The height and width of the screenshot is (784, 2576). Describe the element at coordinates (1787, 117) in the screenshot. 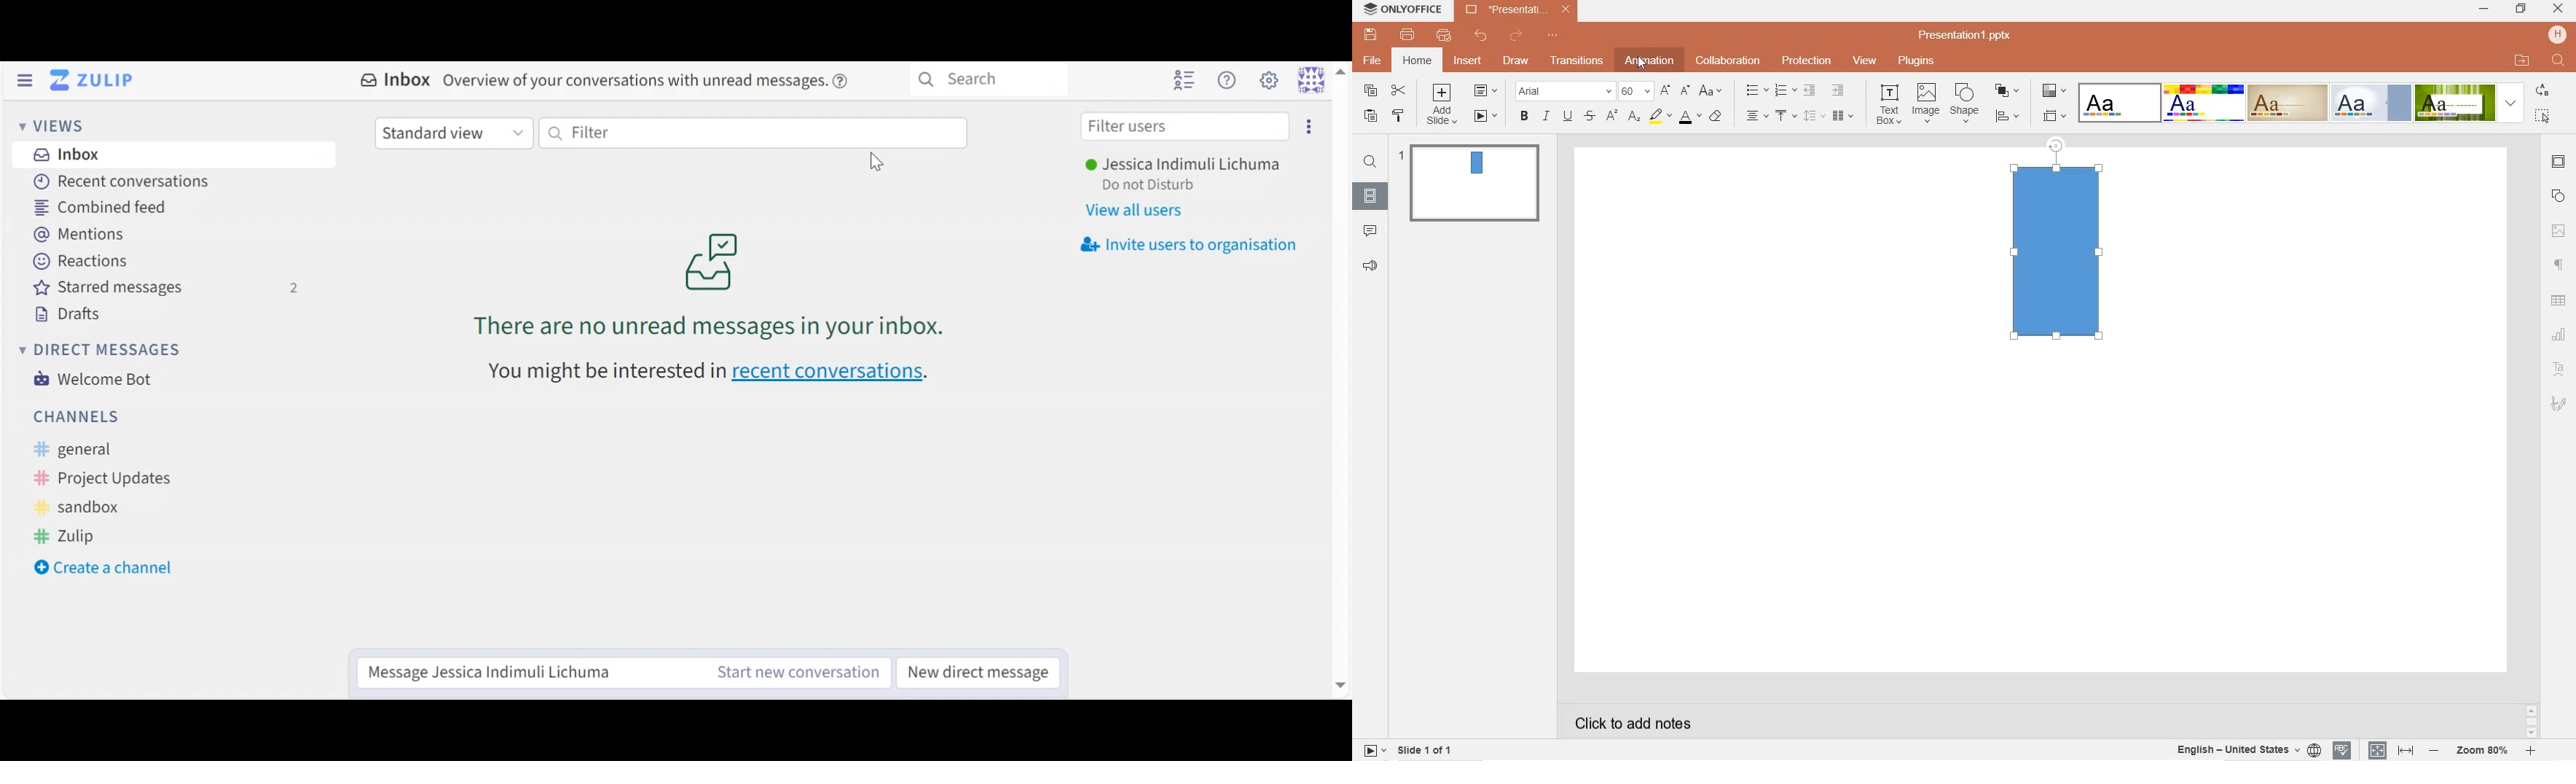

I see `vertical align` at that location.